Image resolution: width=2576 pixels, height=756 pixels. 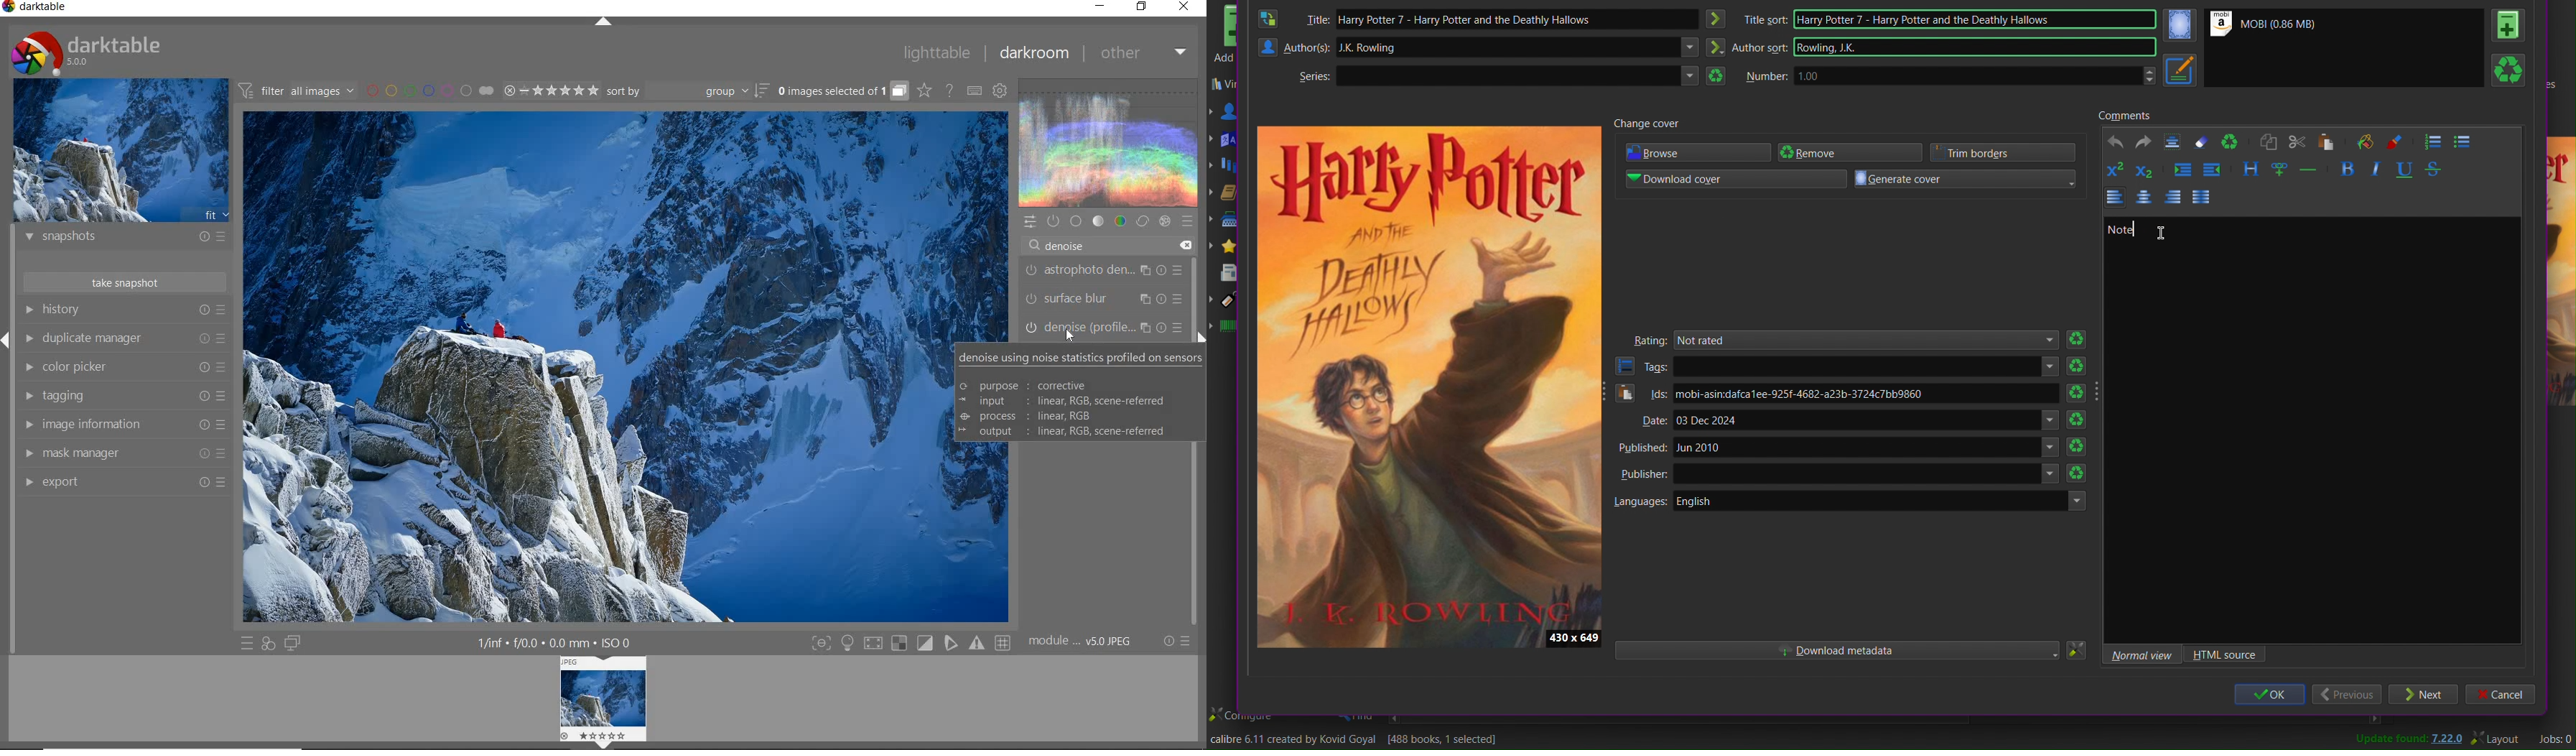 I want to click on IMAGE, so click(x=604, y=700).